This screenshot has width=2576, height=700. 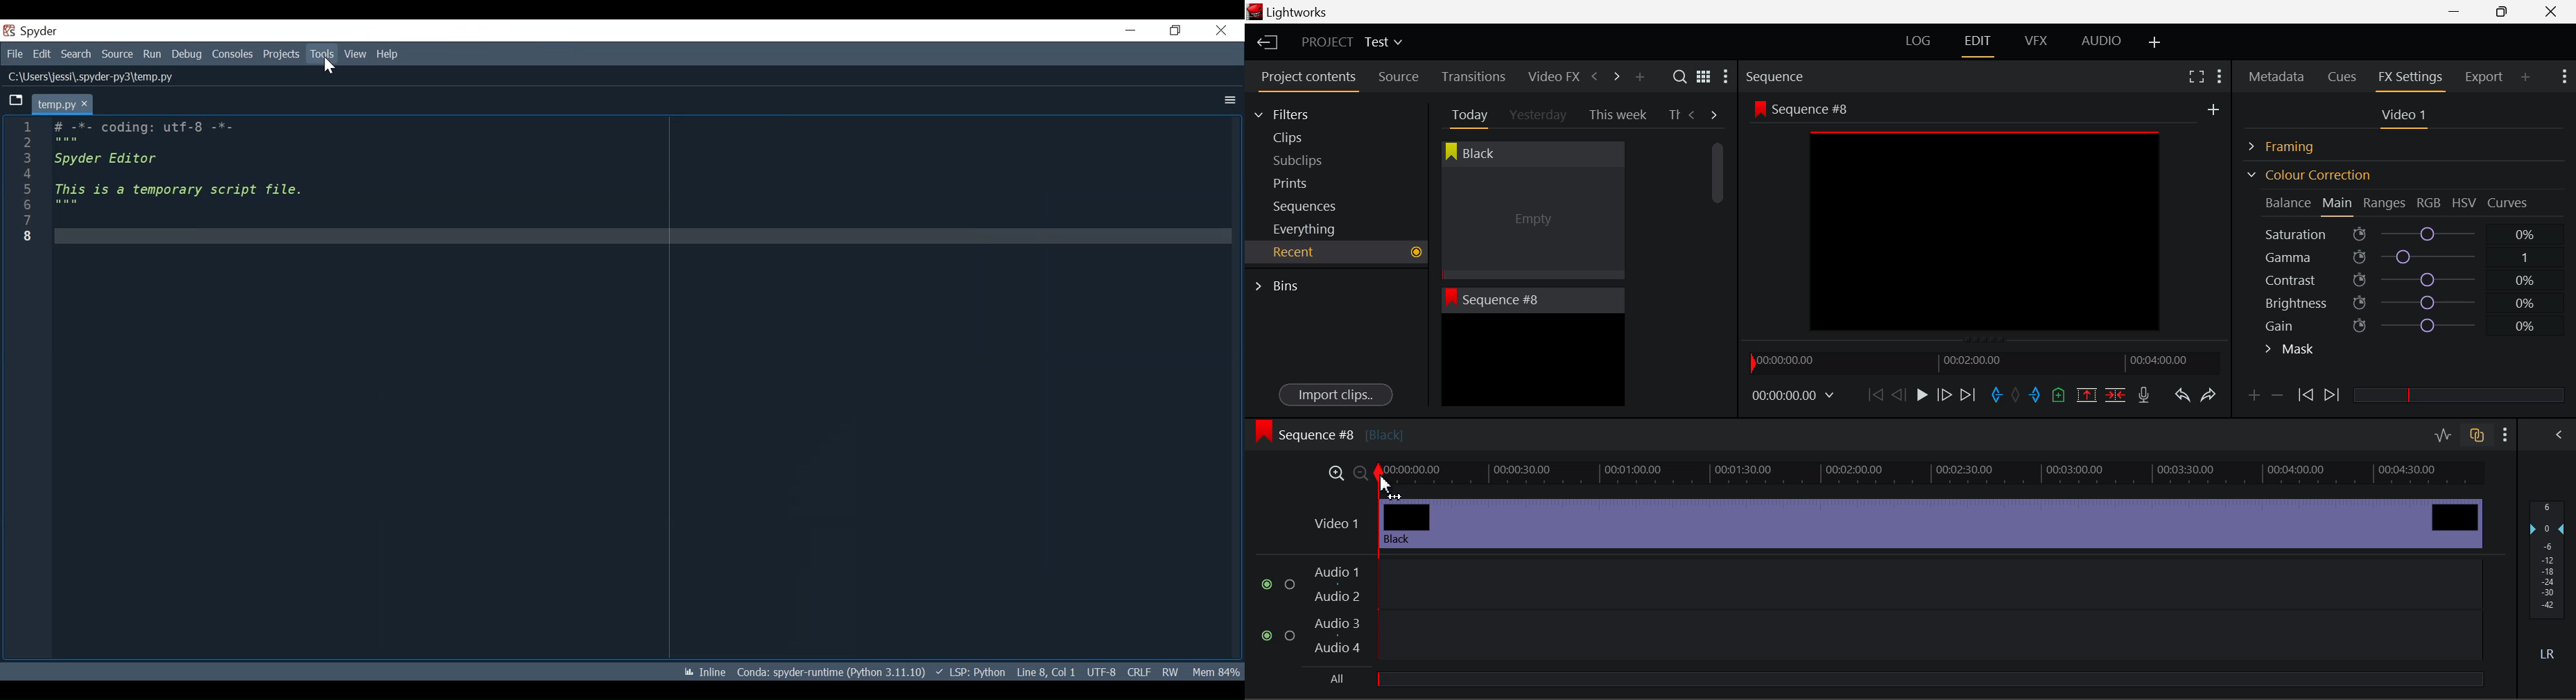 I want to click on Window Title, so click(x=1288, y=13).